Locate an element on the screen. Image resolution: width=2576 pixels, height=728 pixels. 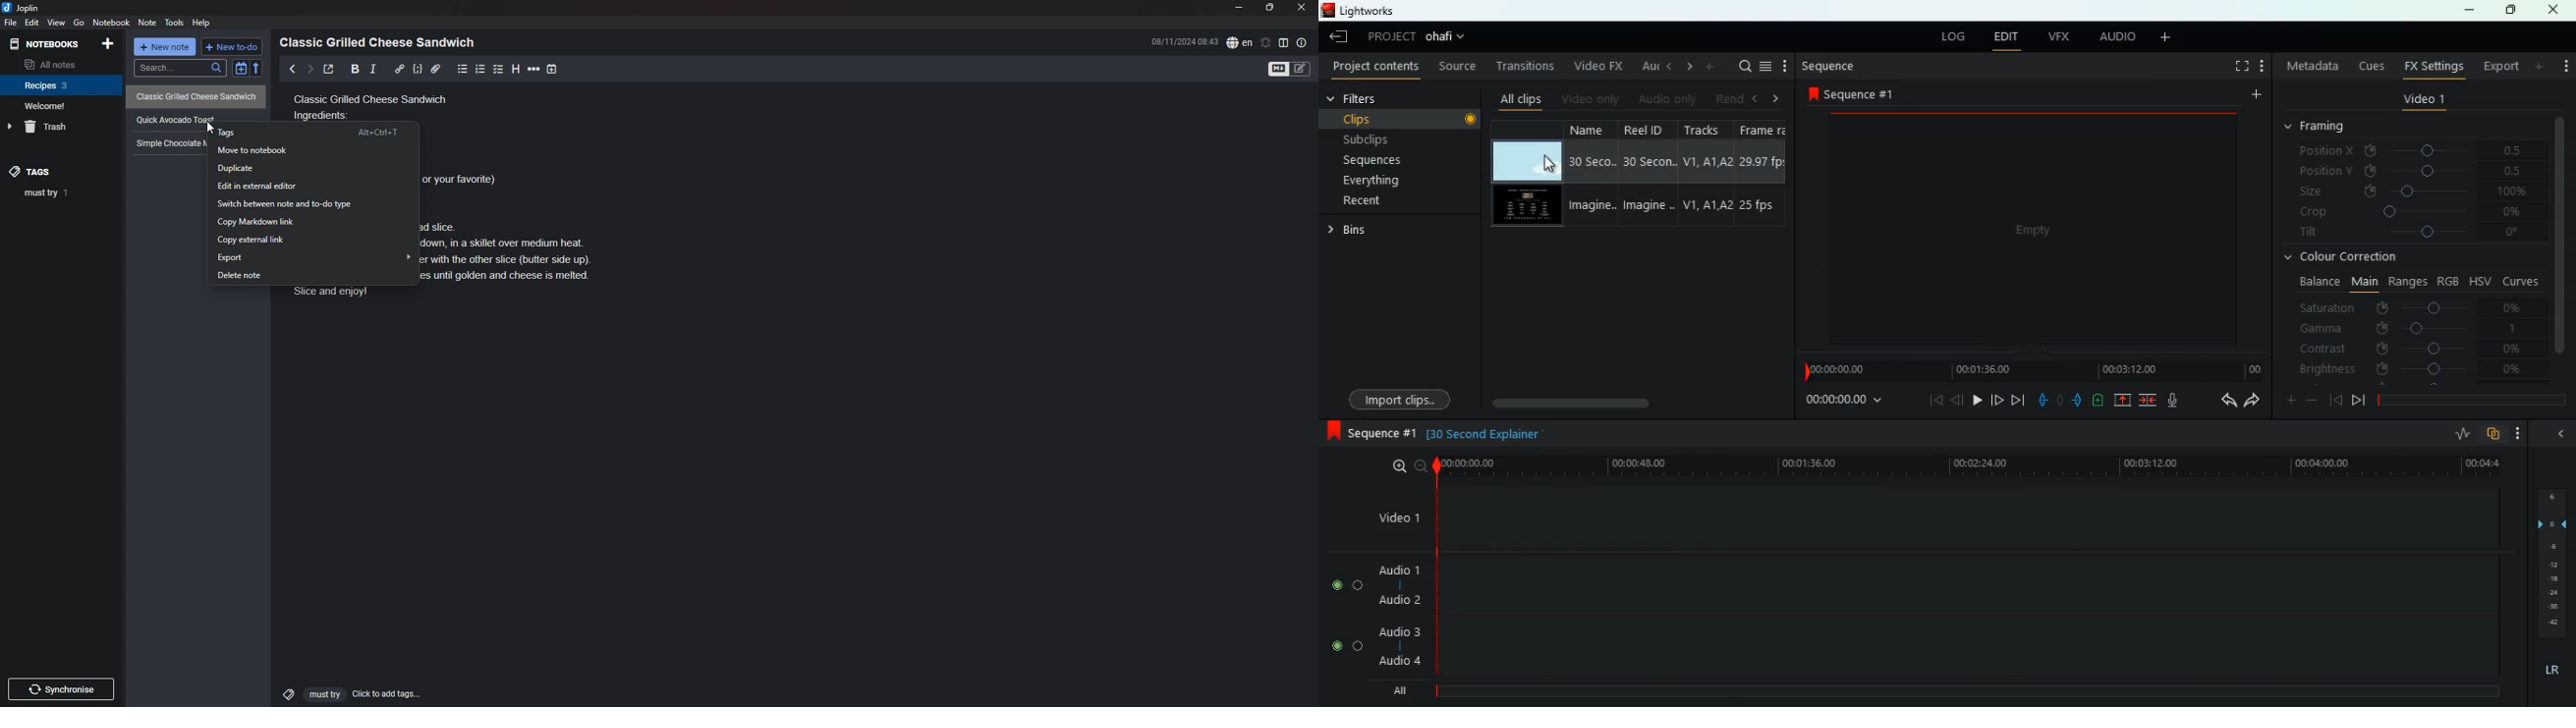
export is located at coordinates (2499, 67).